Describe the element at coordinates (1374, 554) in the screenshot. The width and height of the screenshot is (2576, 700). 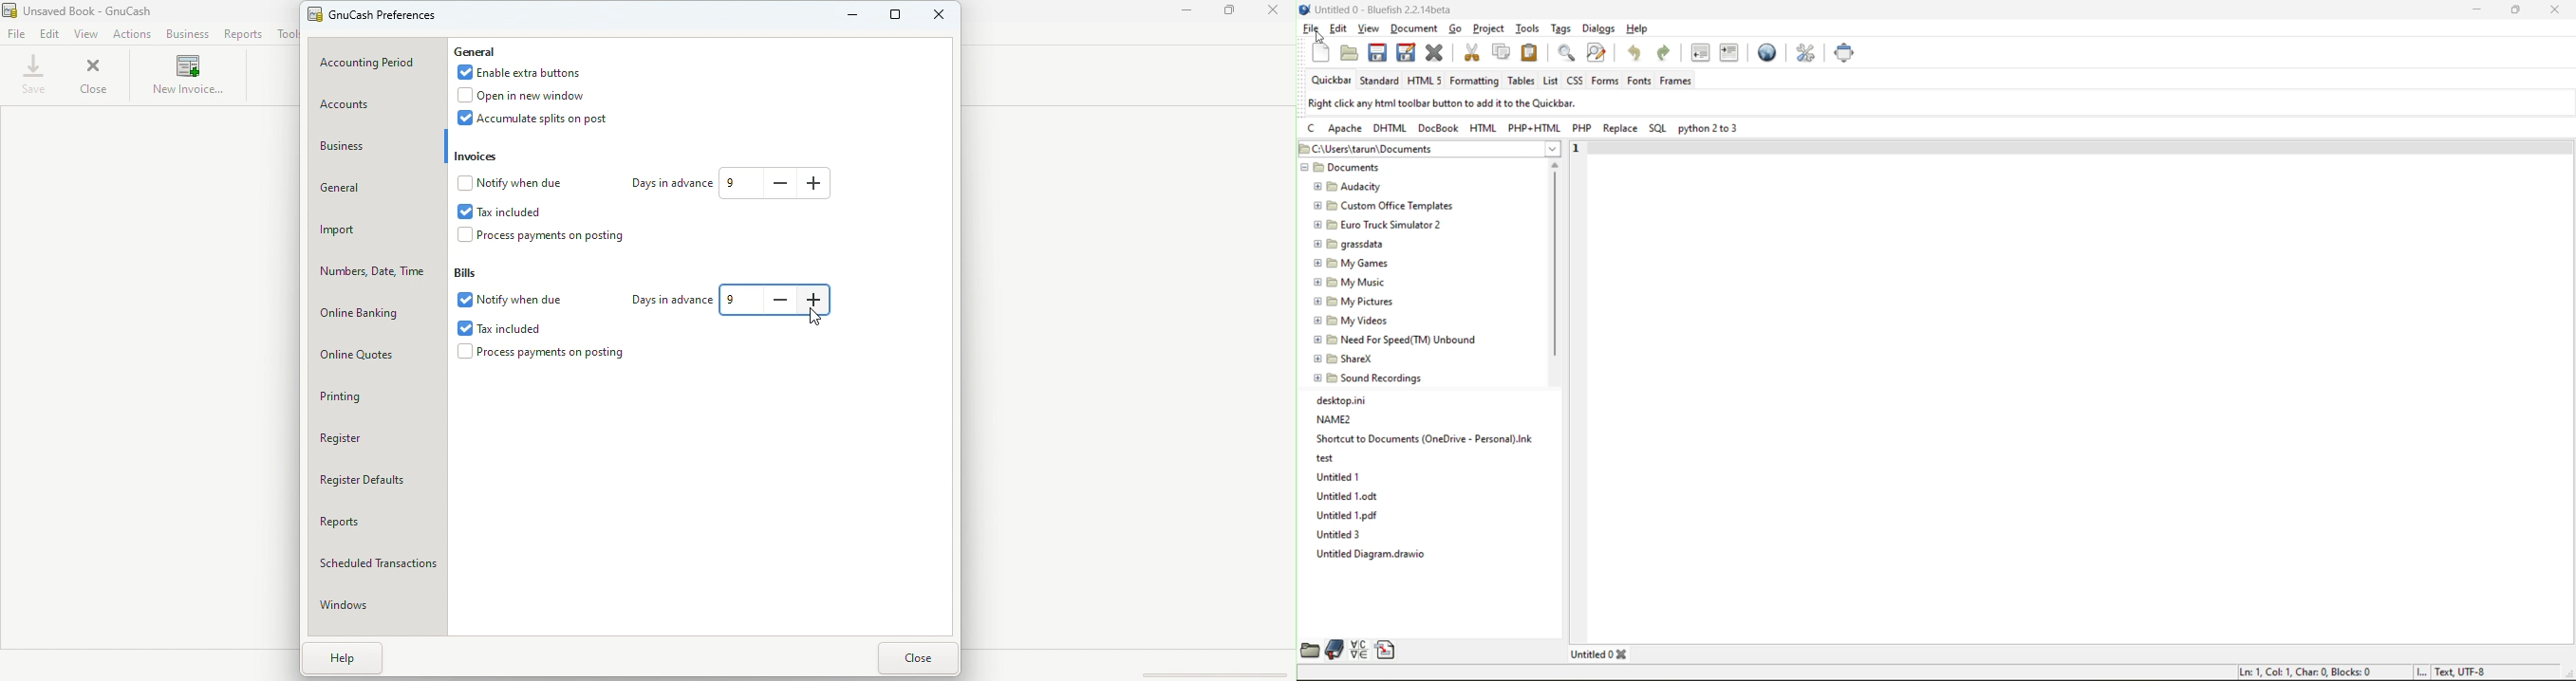
I see `Untitled Diagram.drawio` at that location.